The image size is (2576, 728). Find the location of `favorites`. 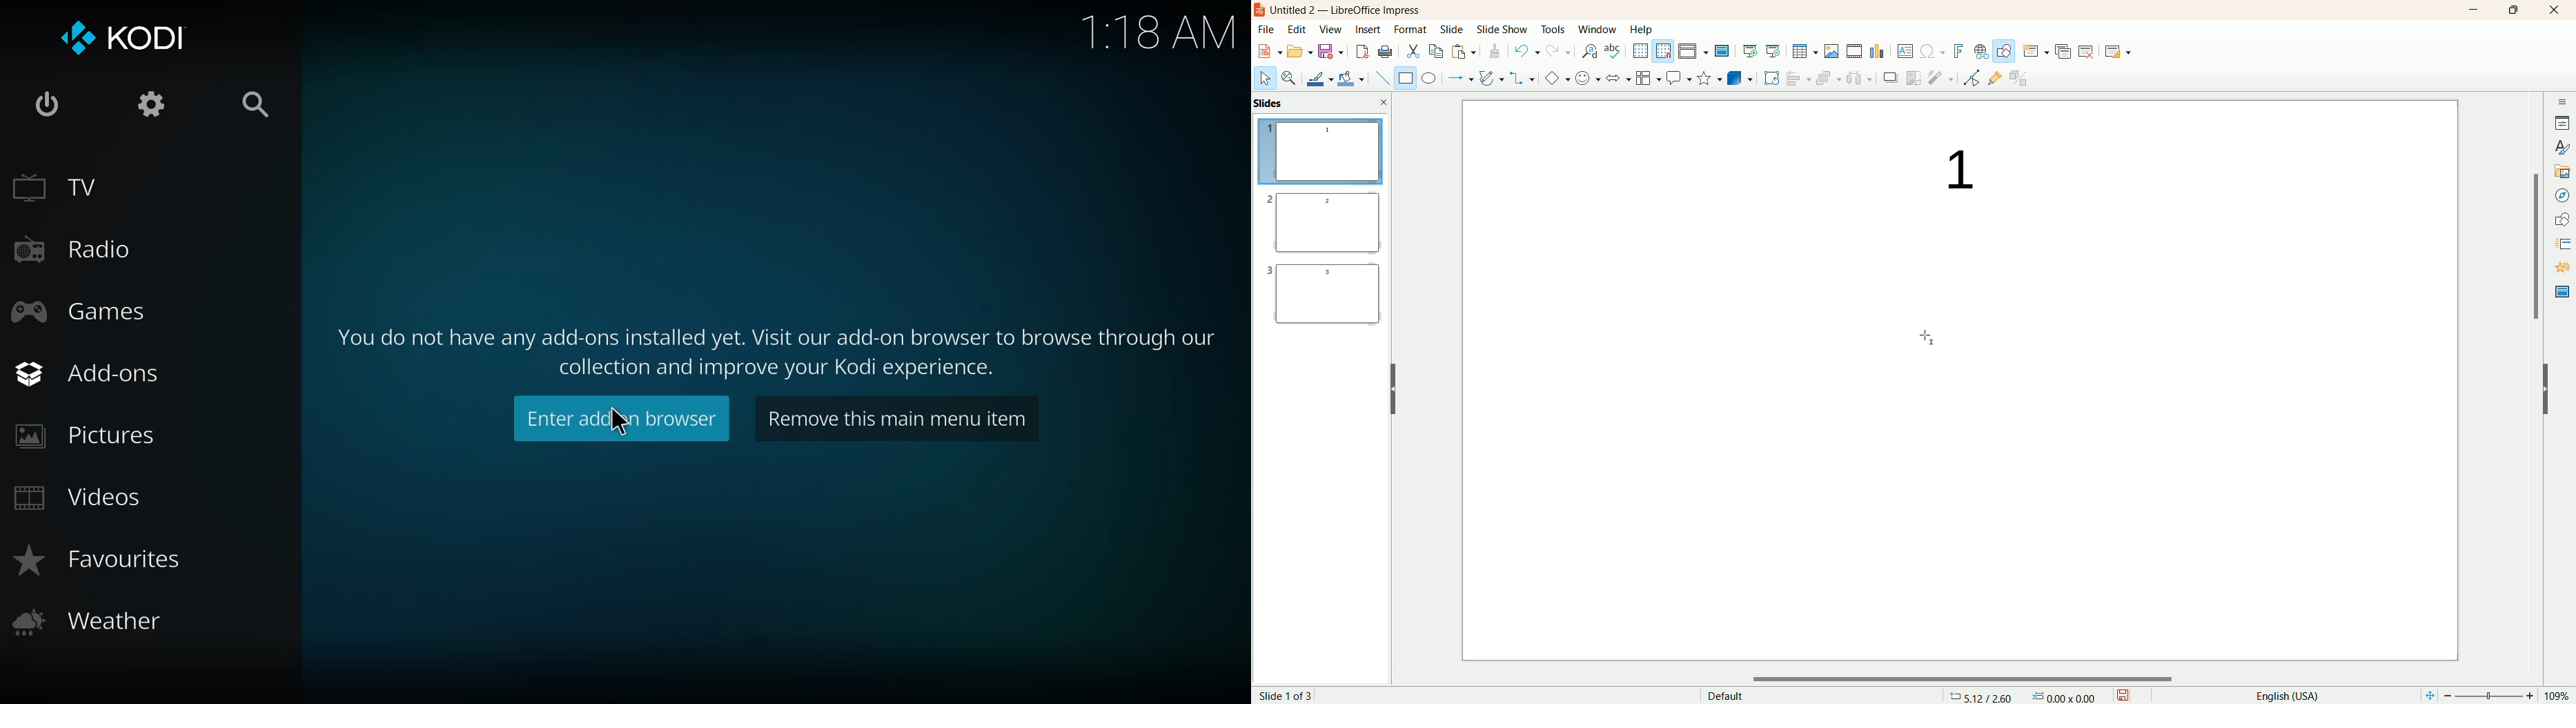

favorites is located at coordinates (100, 559).